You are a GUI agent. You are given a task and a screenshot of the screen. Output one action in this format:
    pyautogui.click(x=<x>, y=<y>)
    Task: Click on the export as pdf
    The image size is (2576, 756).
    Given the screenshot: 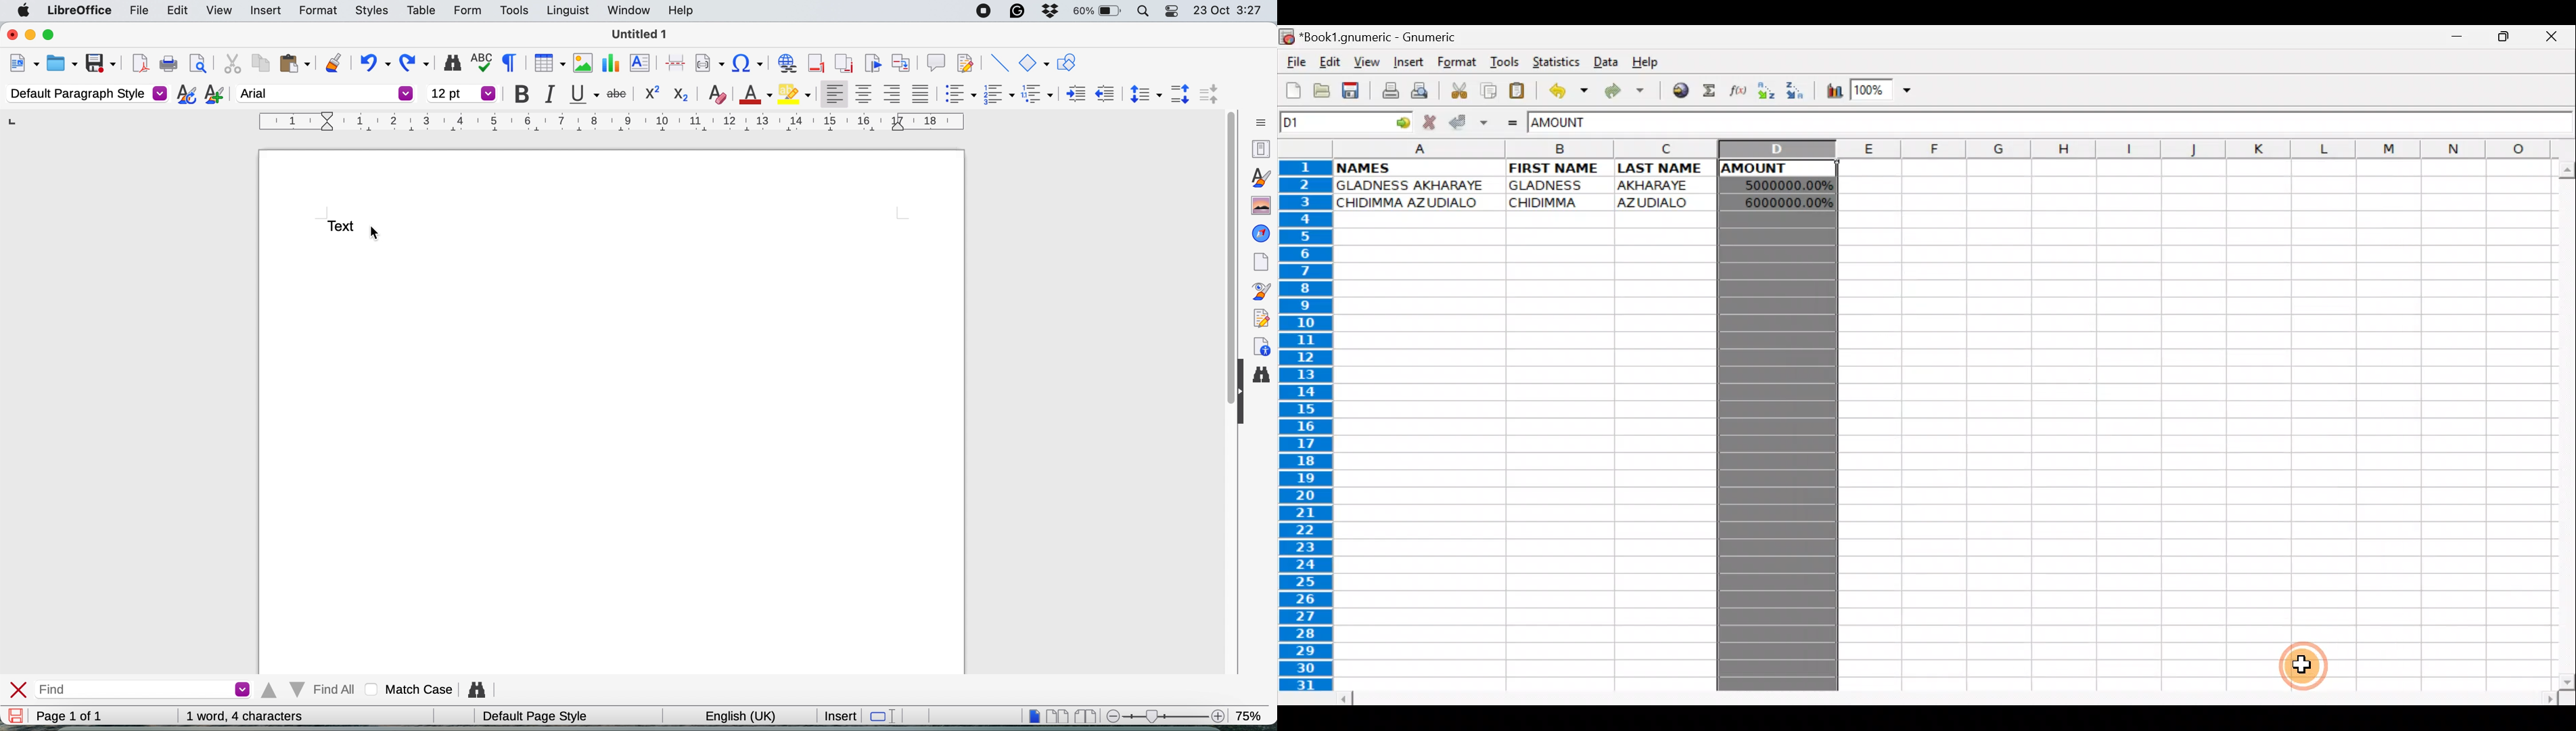 What is the action you would take?
    pyautogui.click(x=137, y=64)
    